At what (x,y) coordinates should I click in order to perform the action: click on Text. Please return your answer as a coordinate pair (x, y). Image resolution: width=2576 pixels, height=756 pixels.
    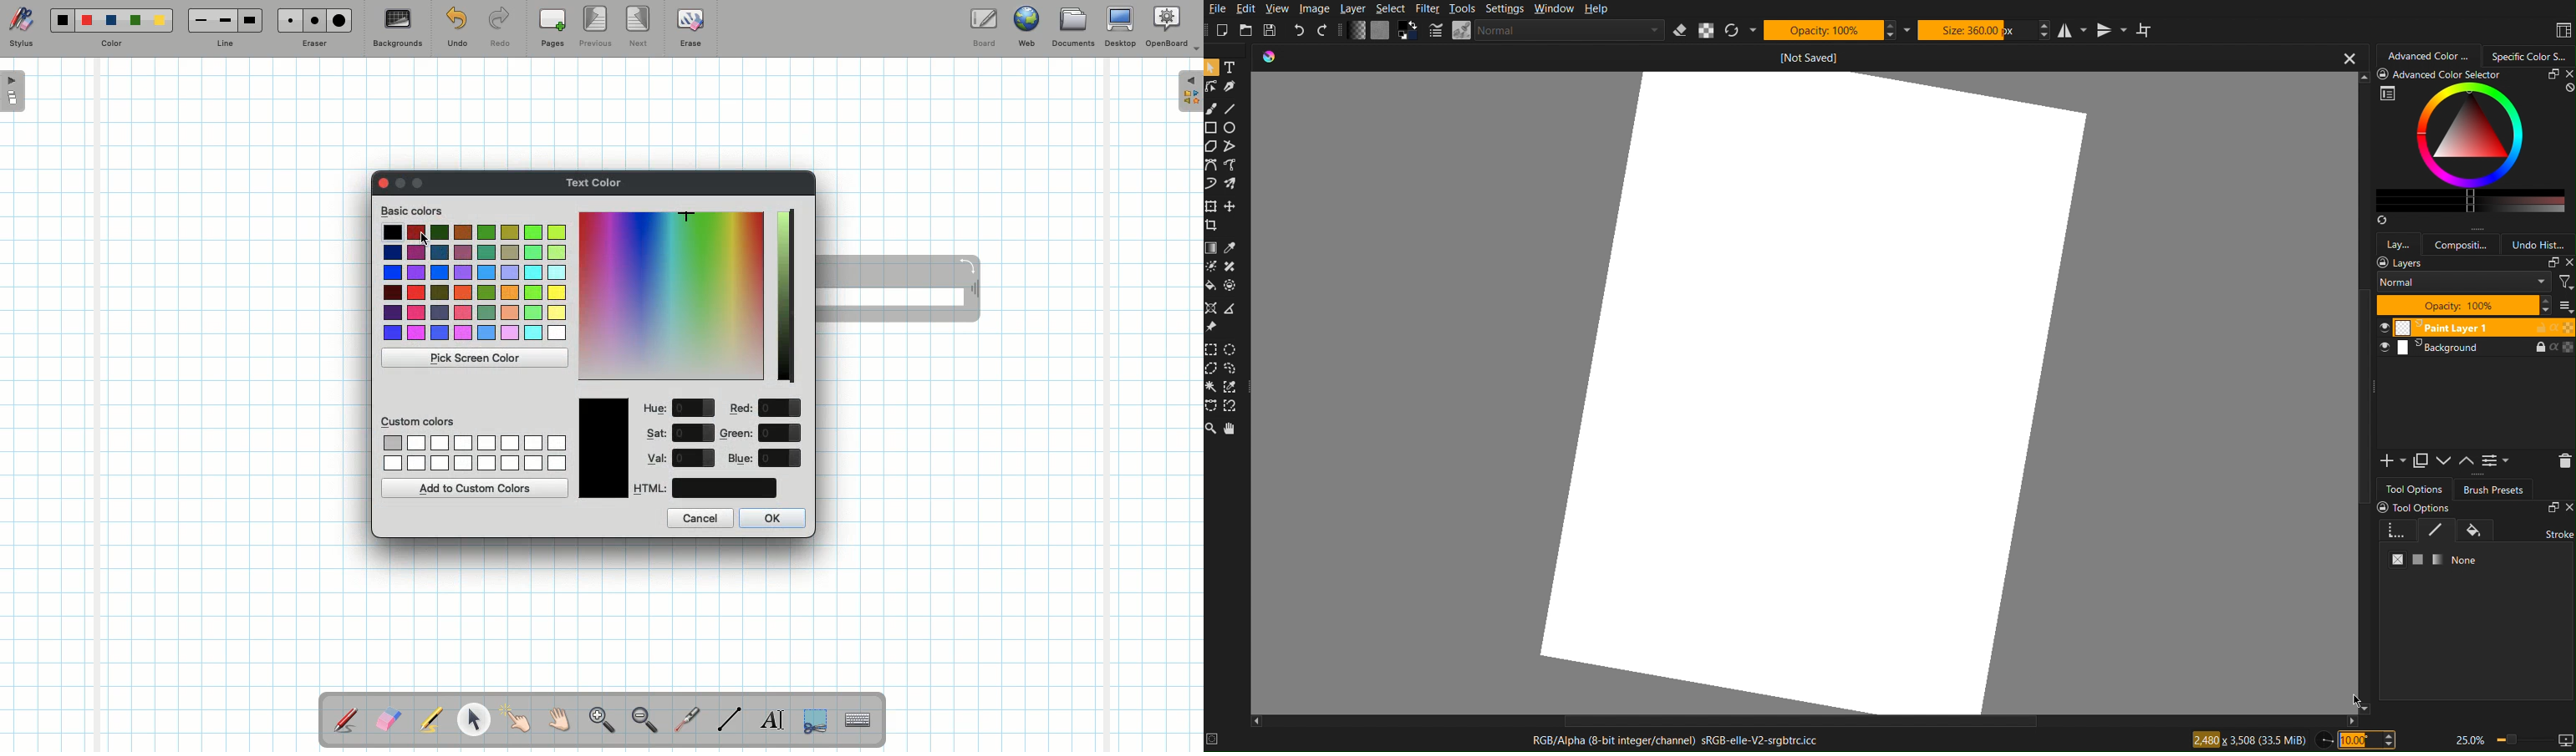
    Looking at the image, I should click on (1232, 66).